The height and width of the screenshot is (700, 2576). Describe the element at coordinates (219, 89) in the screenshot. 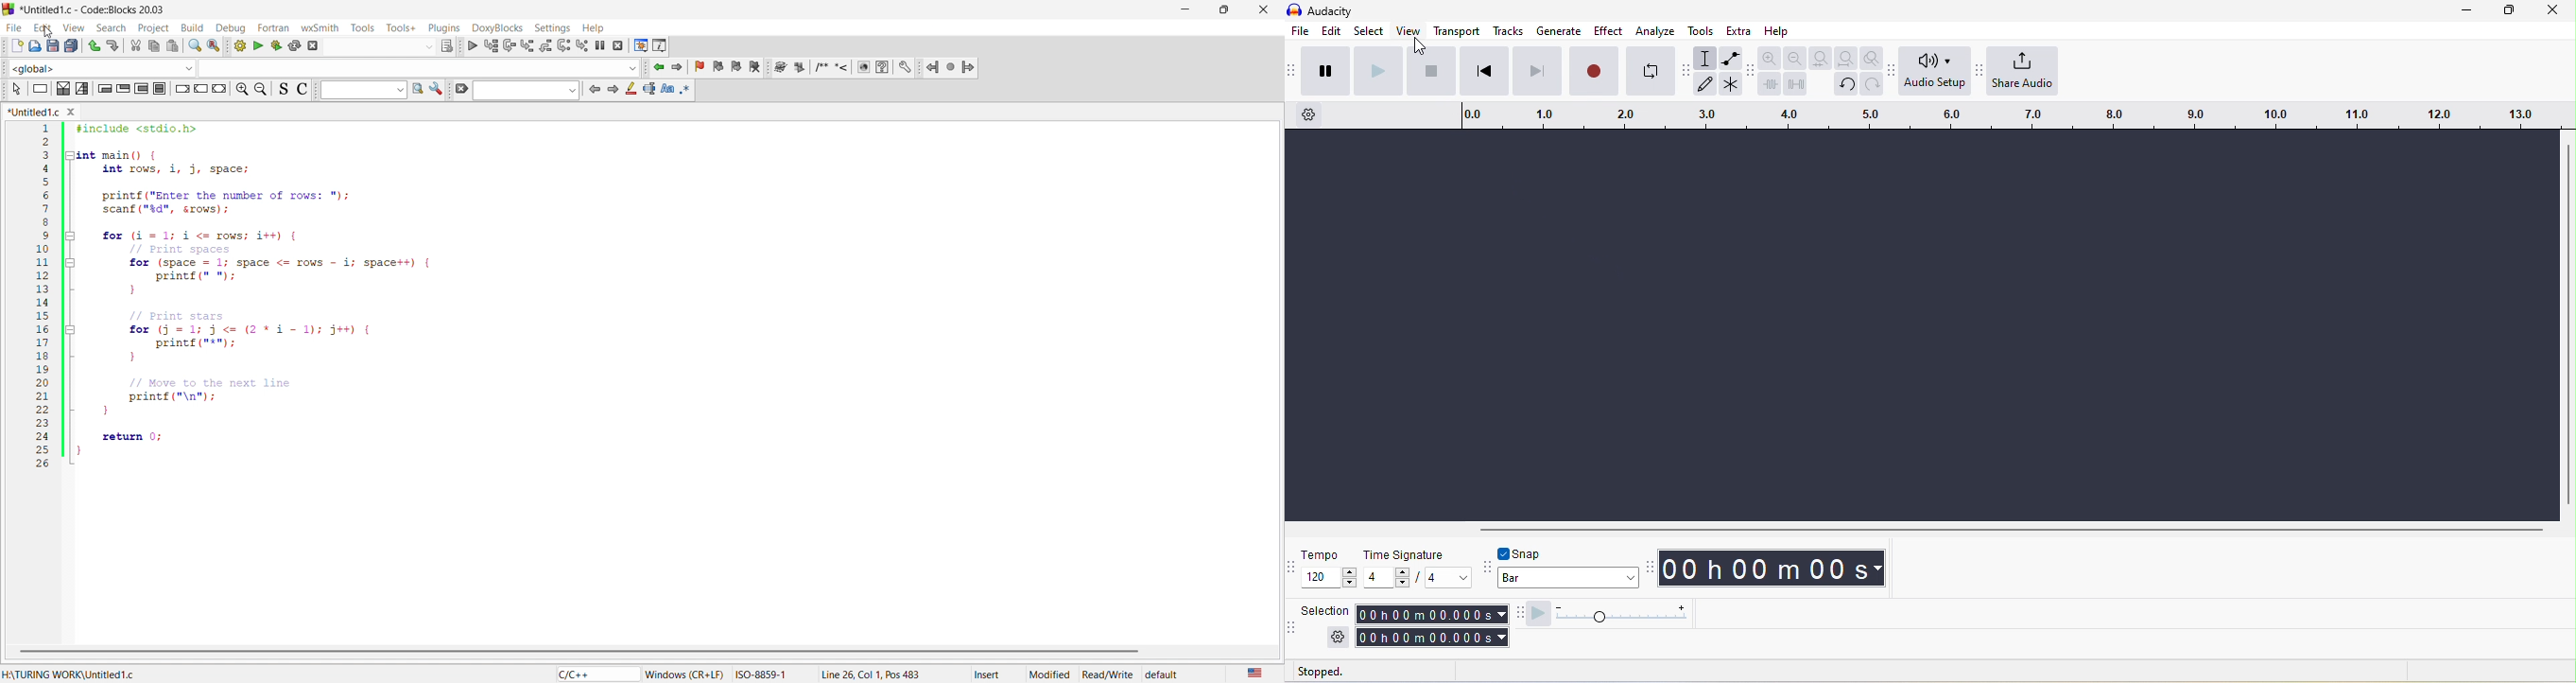

I see `icon` at that location.